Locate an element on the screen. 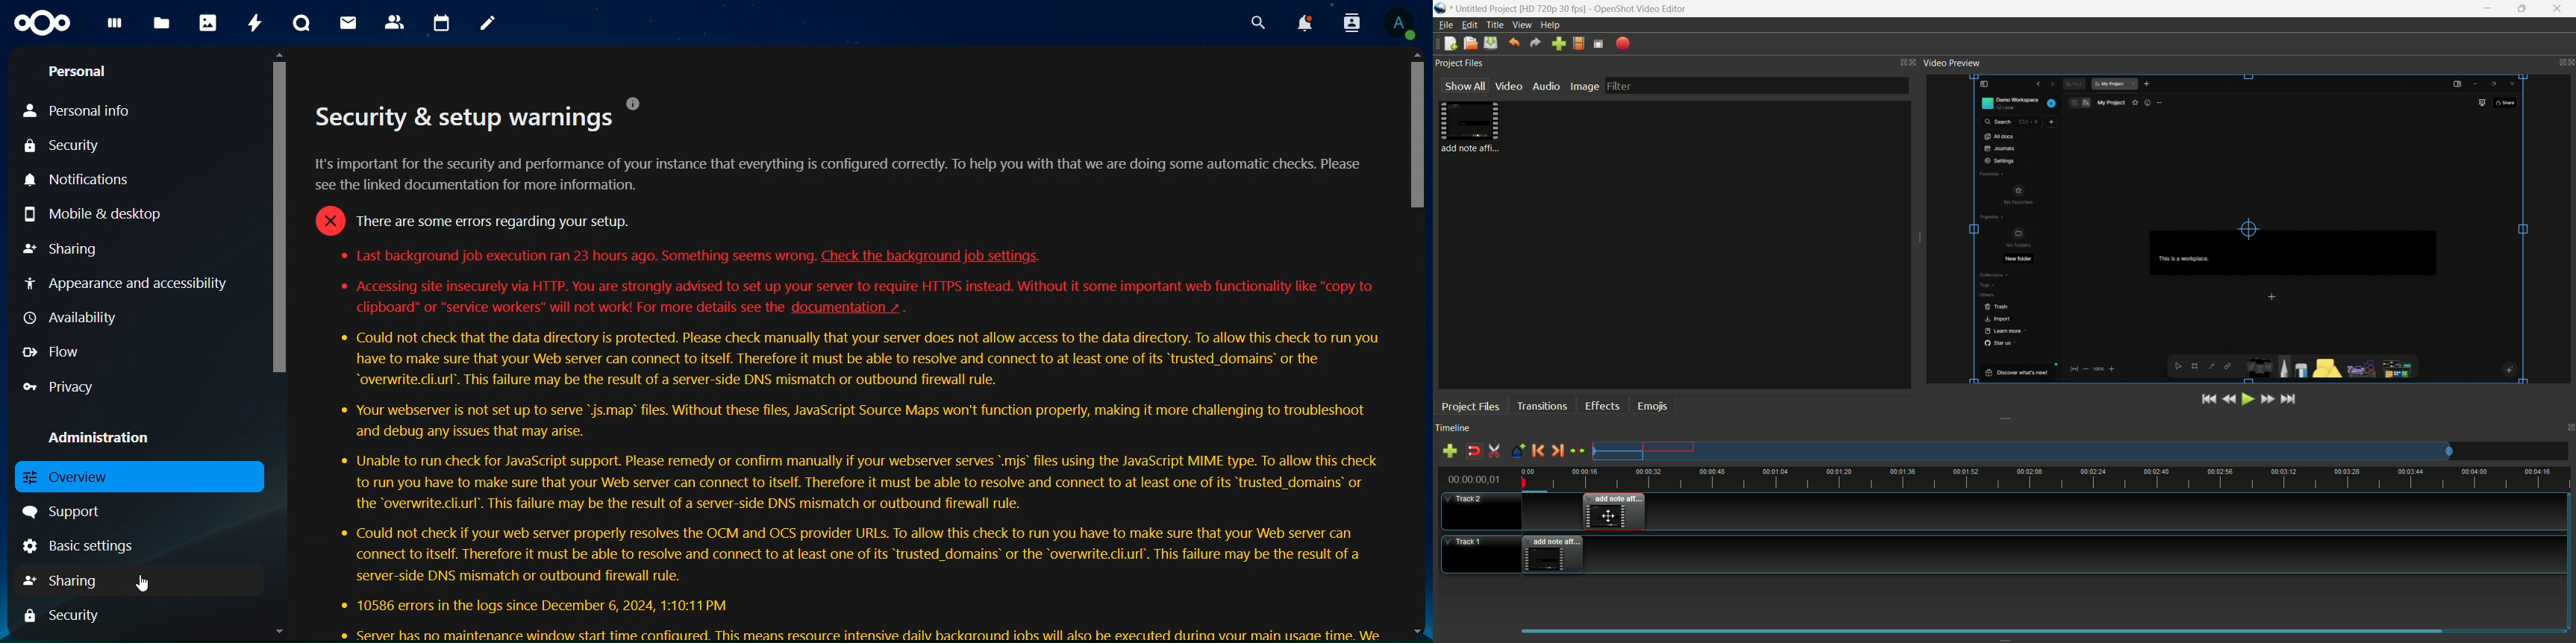  Cursor is located at coordinates (145, 586).